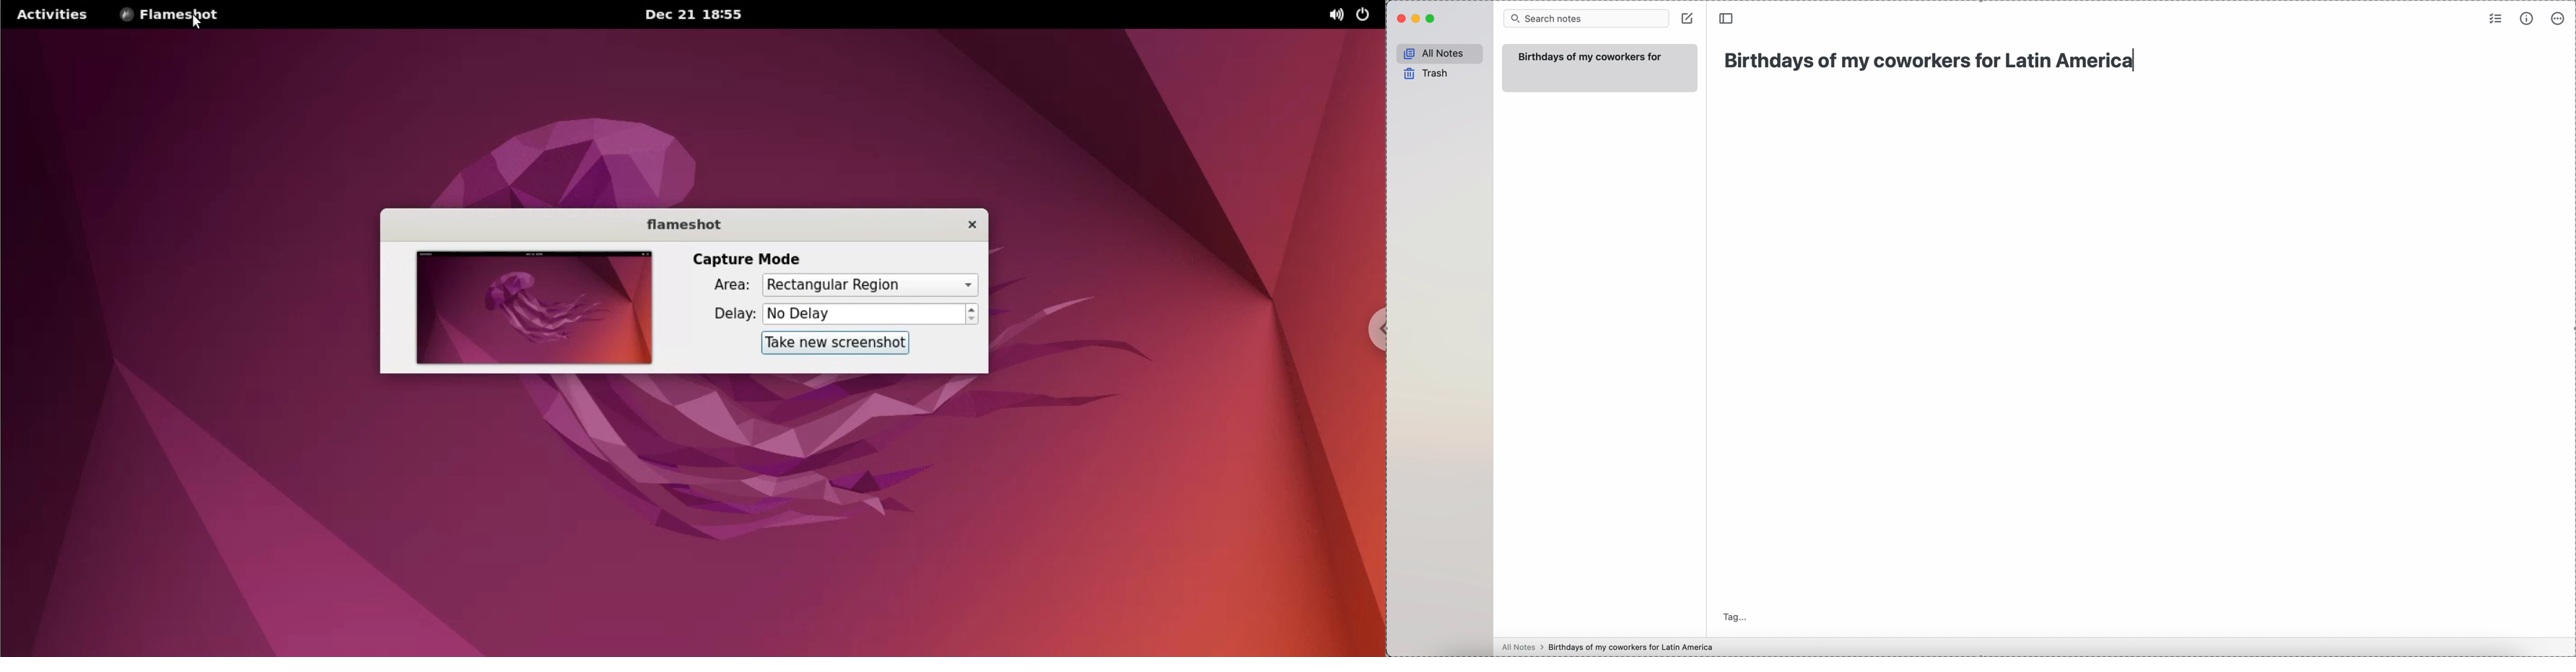 The width and height of the screenshot is (2576, 672). Describe the element at coordinates (1610, 647) in the screenshot. I see `all notes > birthdays of my coworkers for Latin America` at that location.